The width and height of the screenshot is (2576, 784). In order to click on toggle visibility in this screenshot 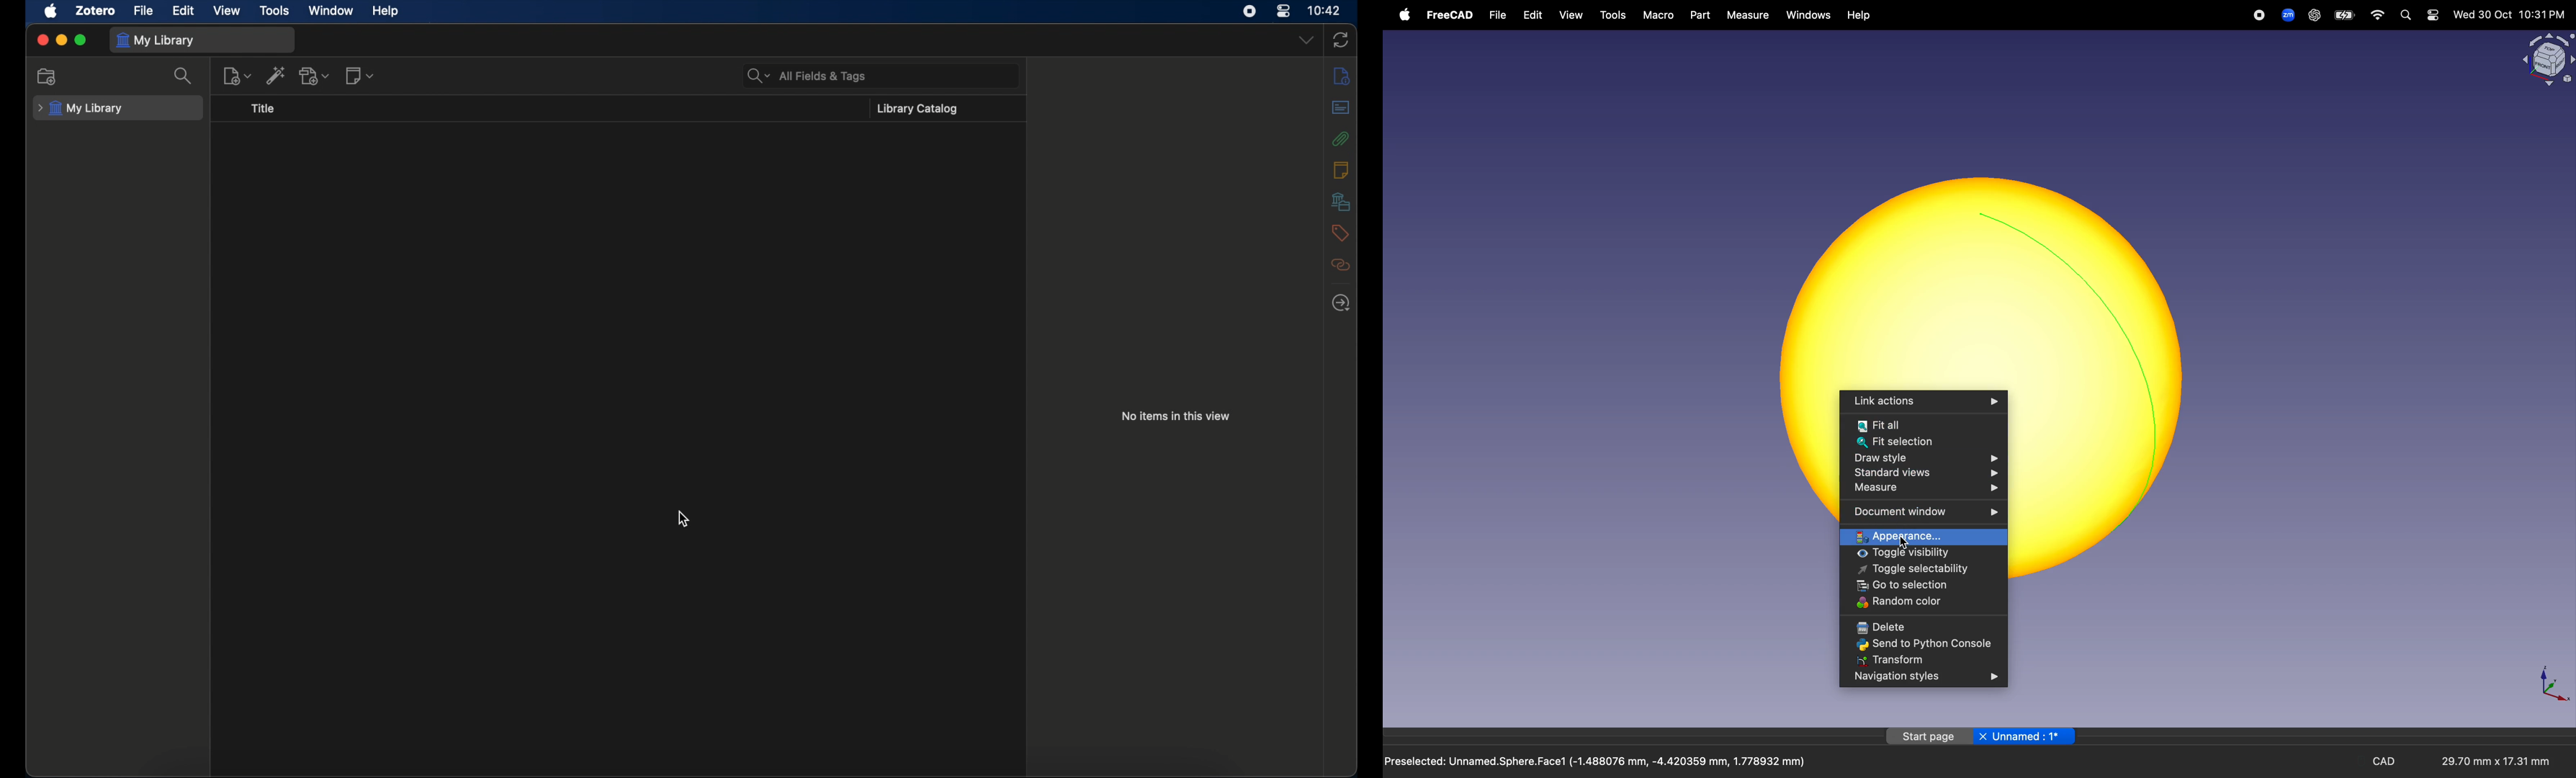, I will do `click(1931, 554)`.